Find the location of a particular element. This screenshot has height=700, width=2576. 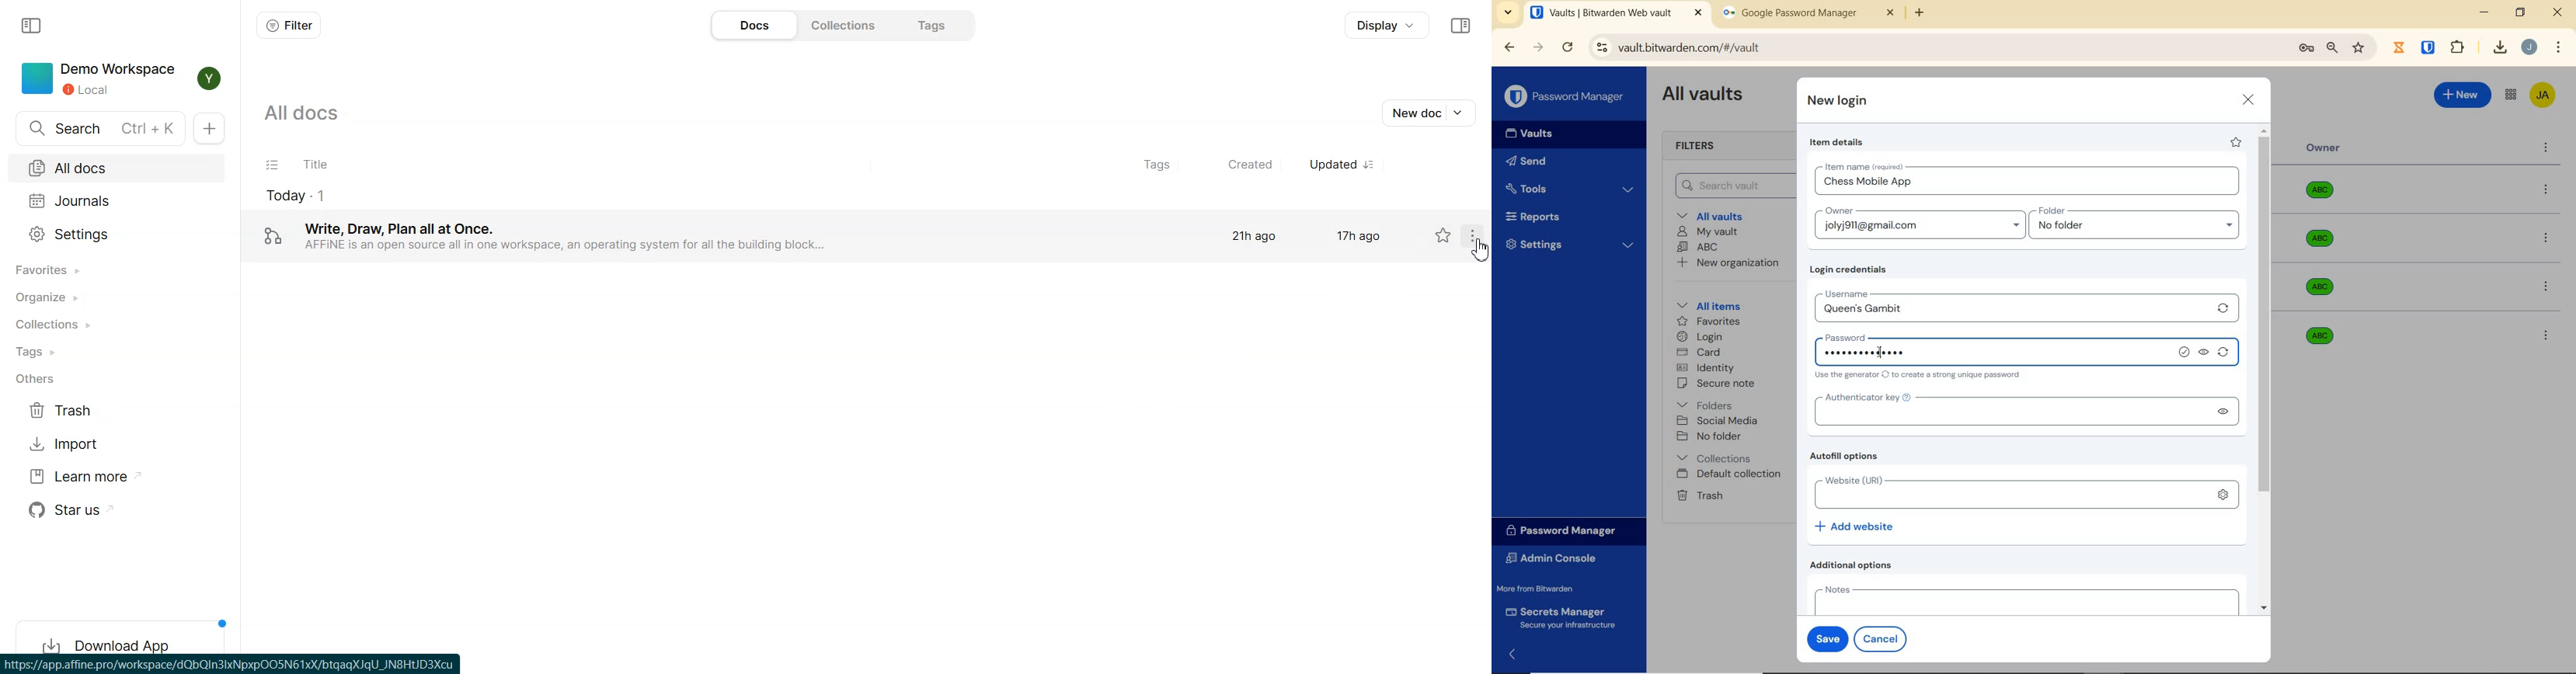

Owner organization is located at coordinates (2325, 195).